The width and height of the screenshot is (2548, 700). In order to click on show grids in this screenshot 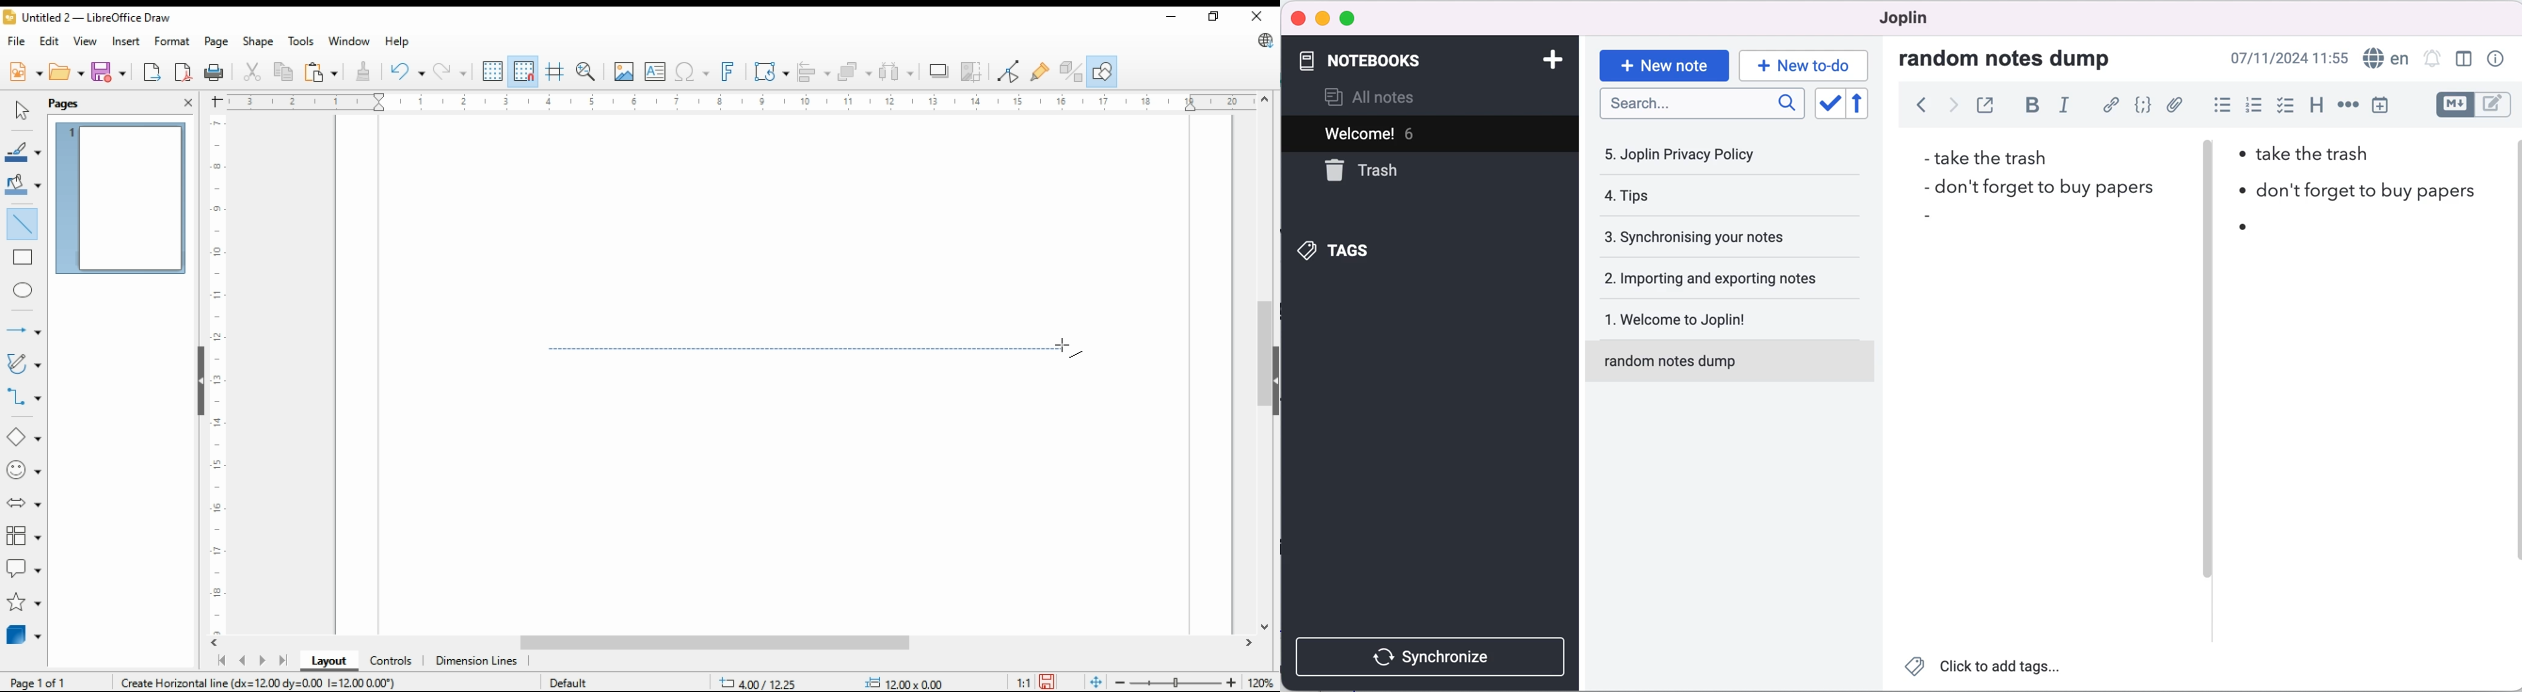, I will do `click(492, 71)`.